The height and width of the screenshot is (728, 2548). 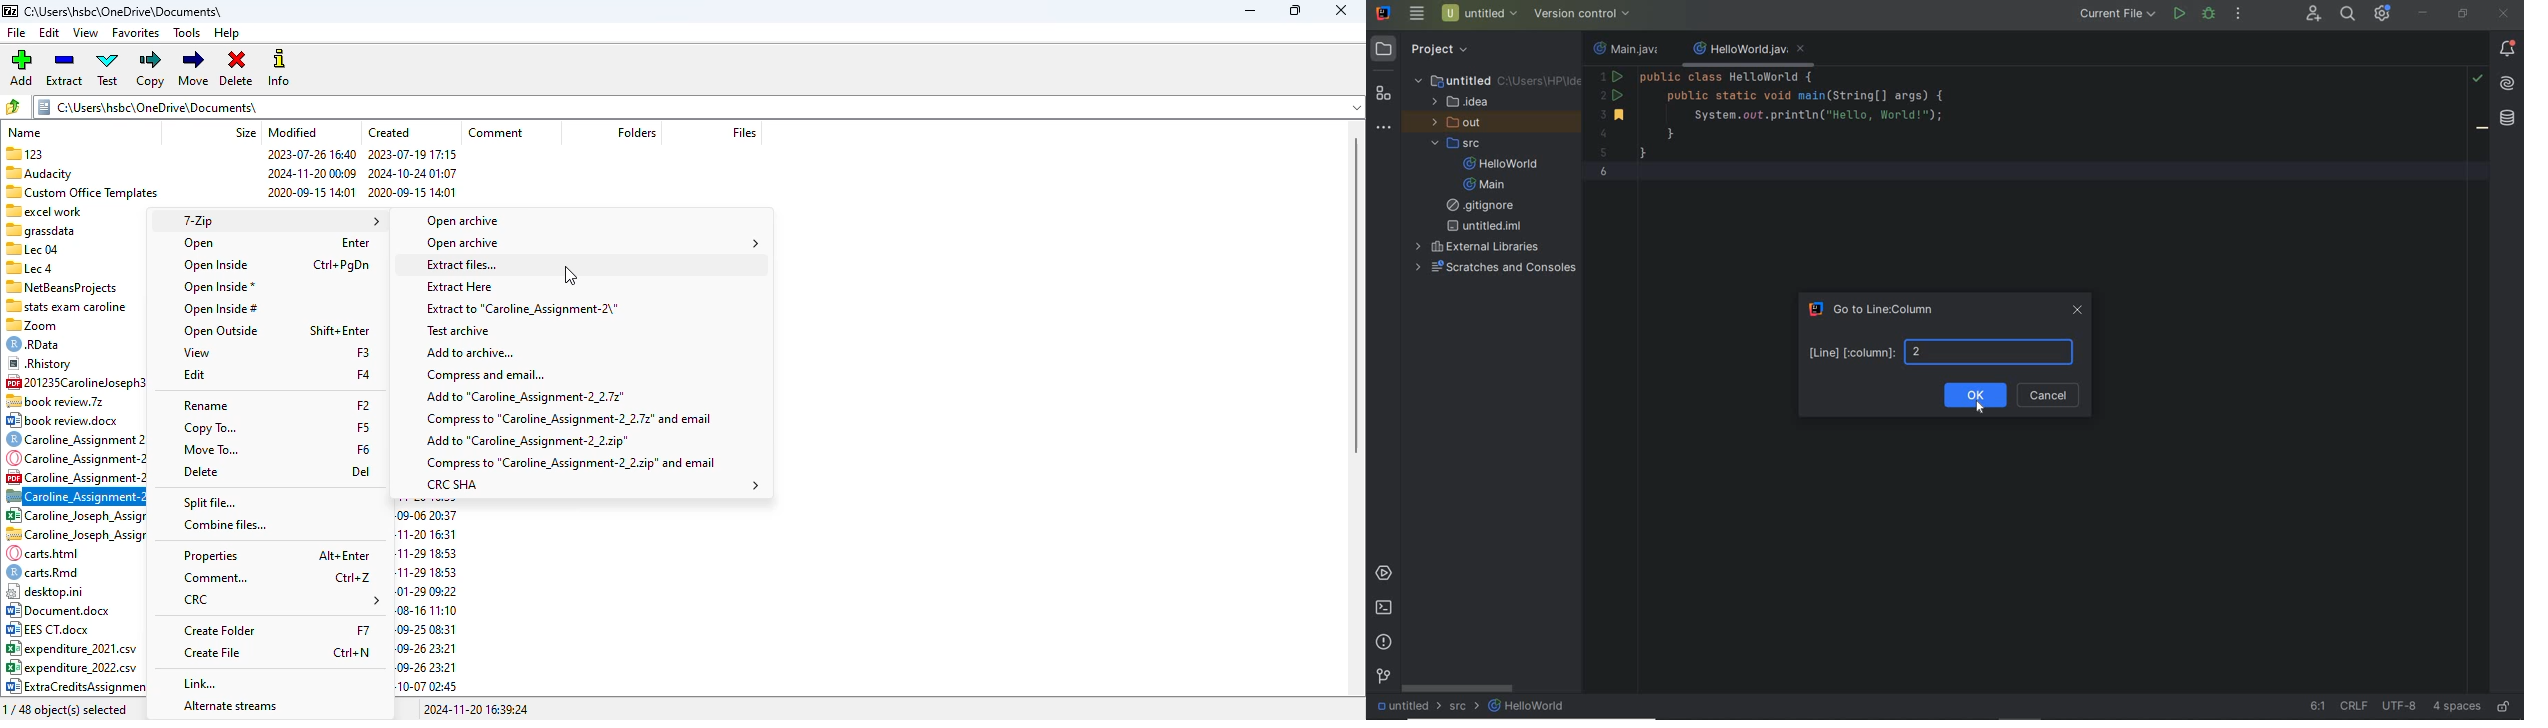 I want to click on open outside, so click(x=221, y=331).